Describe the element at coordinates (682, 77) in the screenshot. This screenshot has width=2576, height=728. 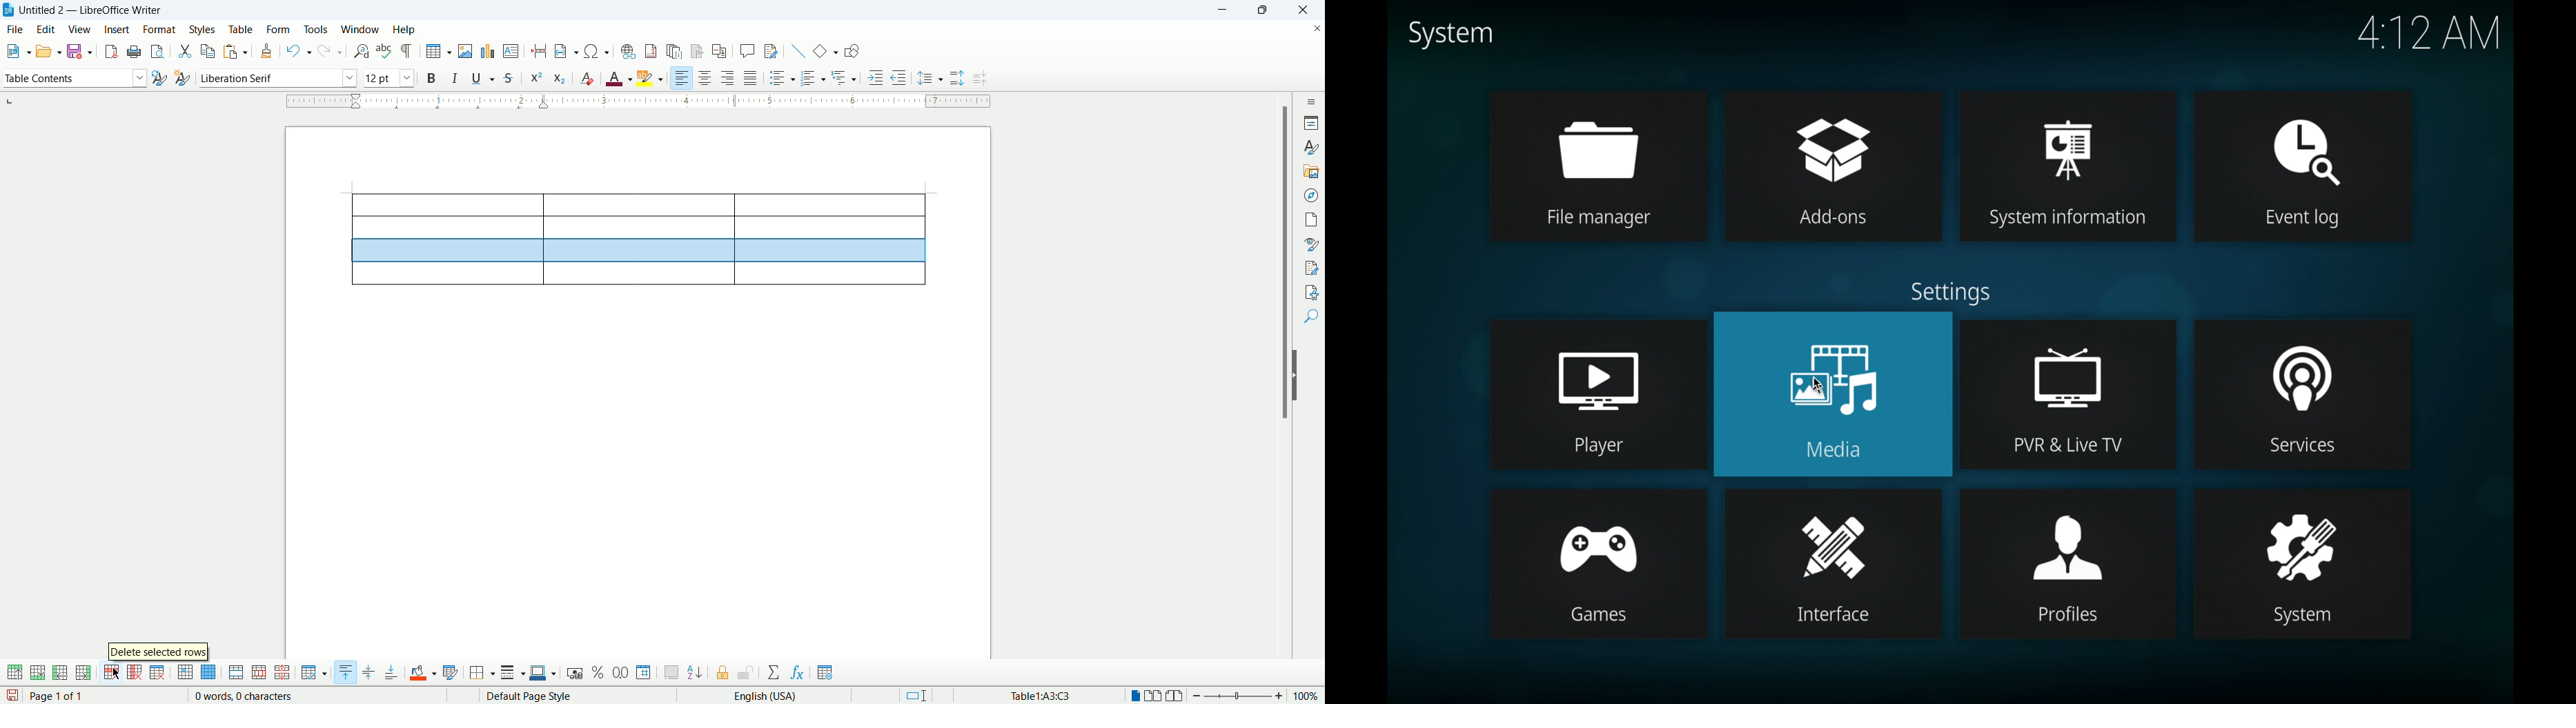
I see `align left` at that location.